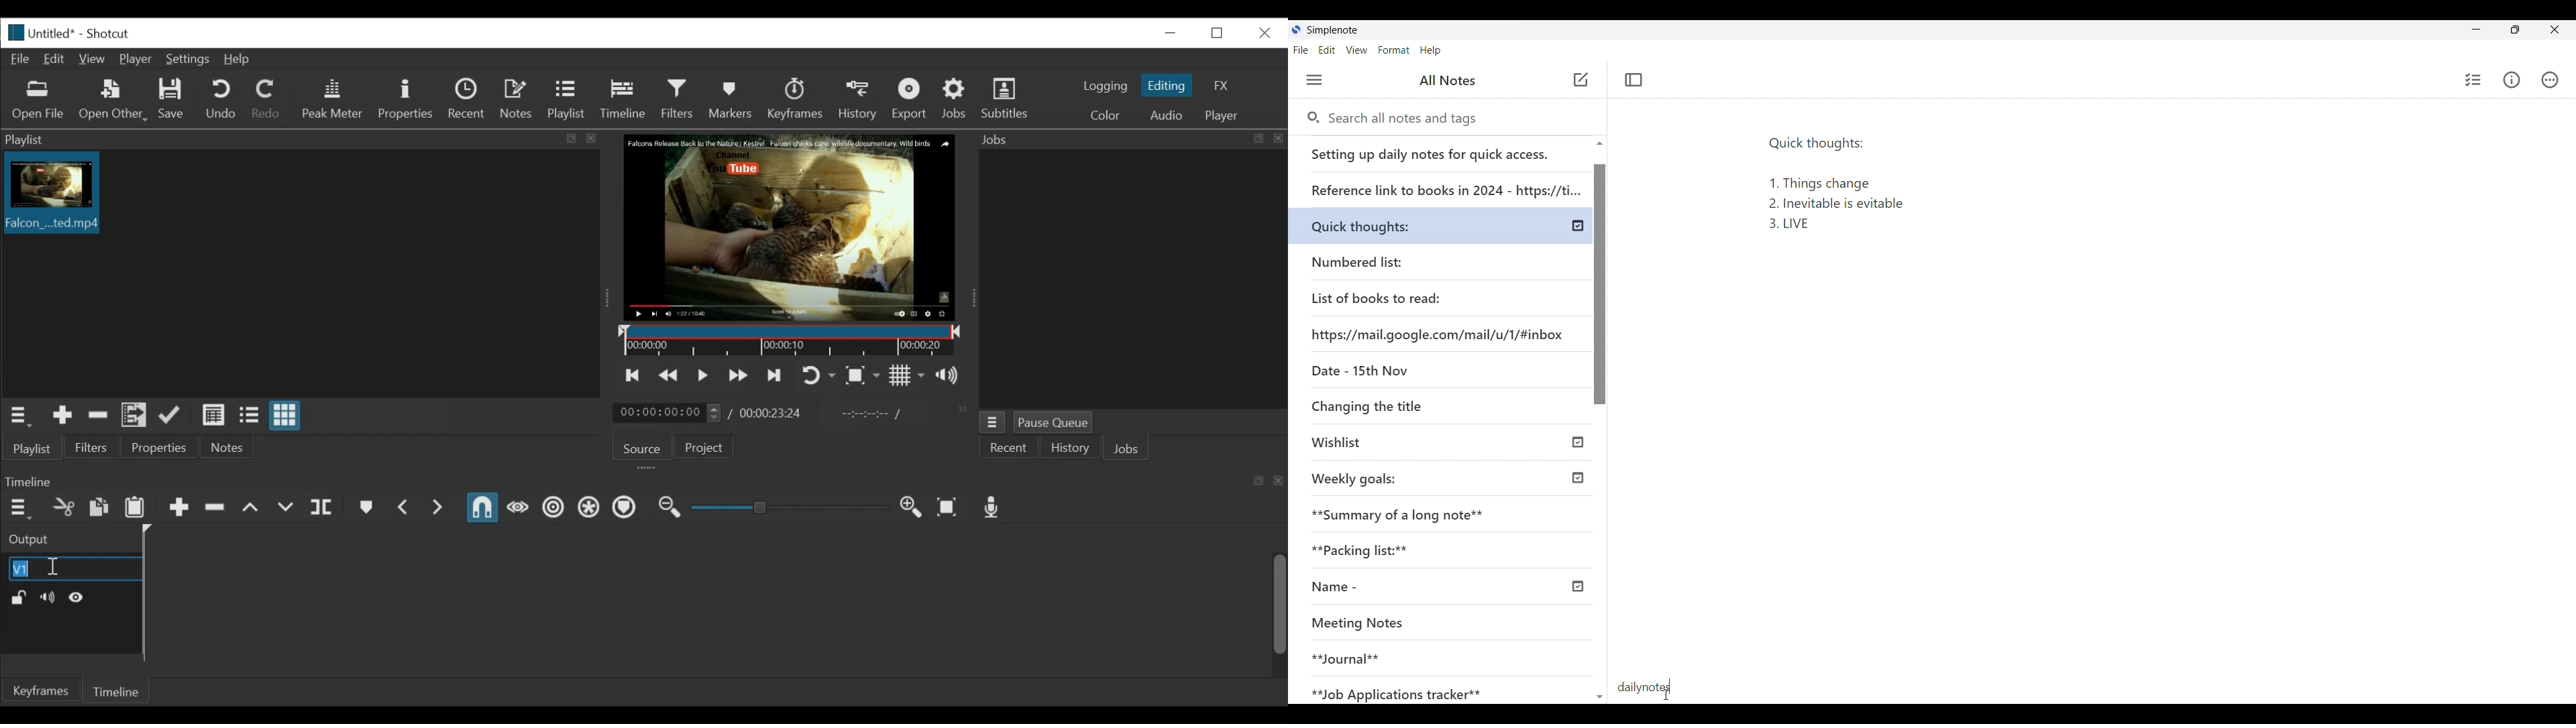 The width and height of the screenshot is (2576, 728). Describe the element at coordinates (1442, 150) in the screenshot. I see `Setting up daily notes` at that location.